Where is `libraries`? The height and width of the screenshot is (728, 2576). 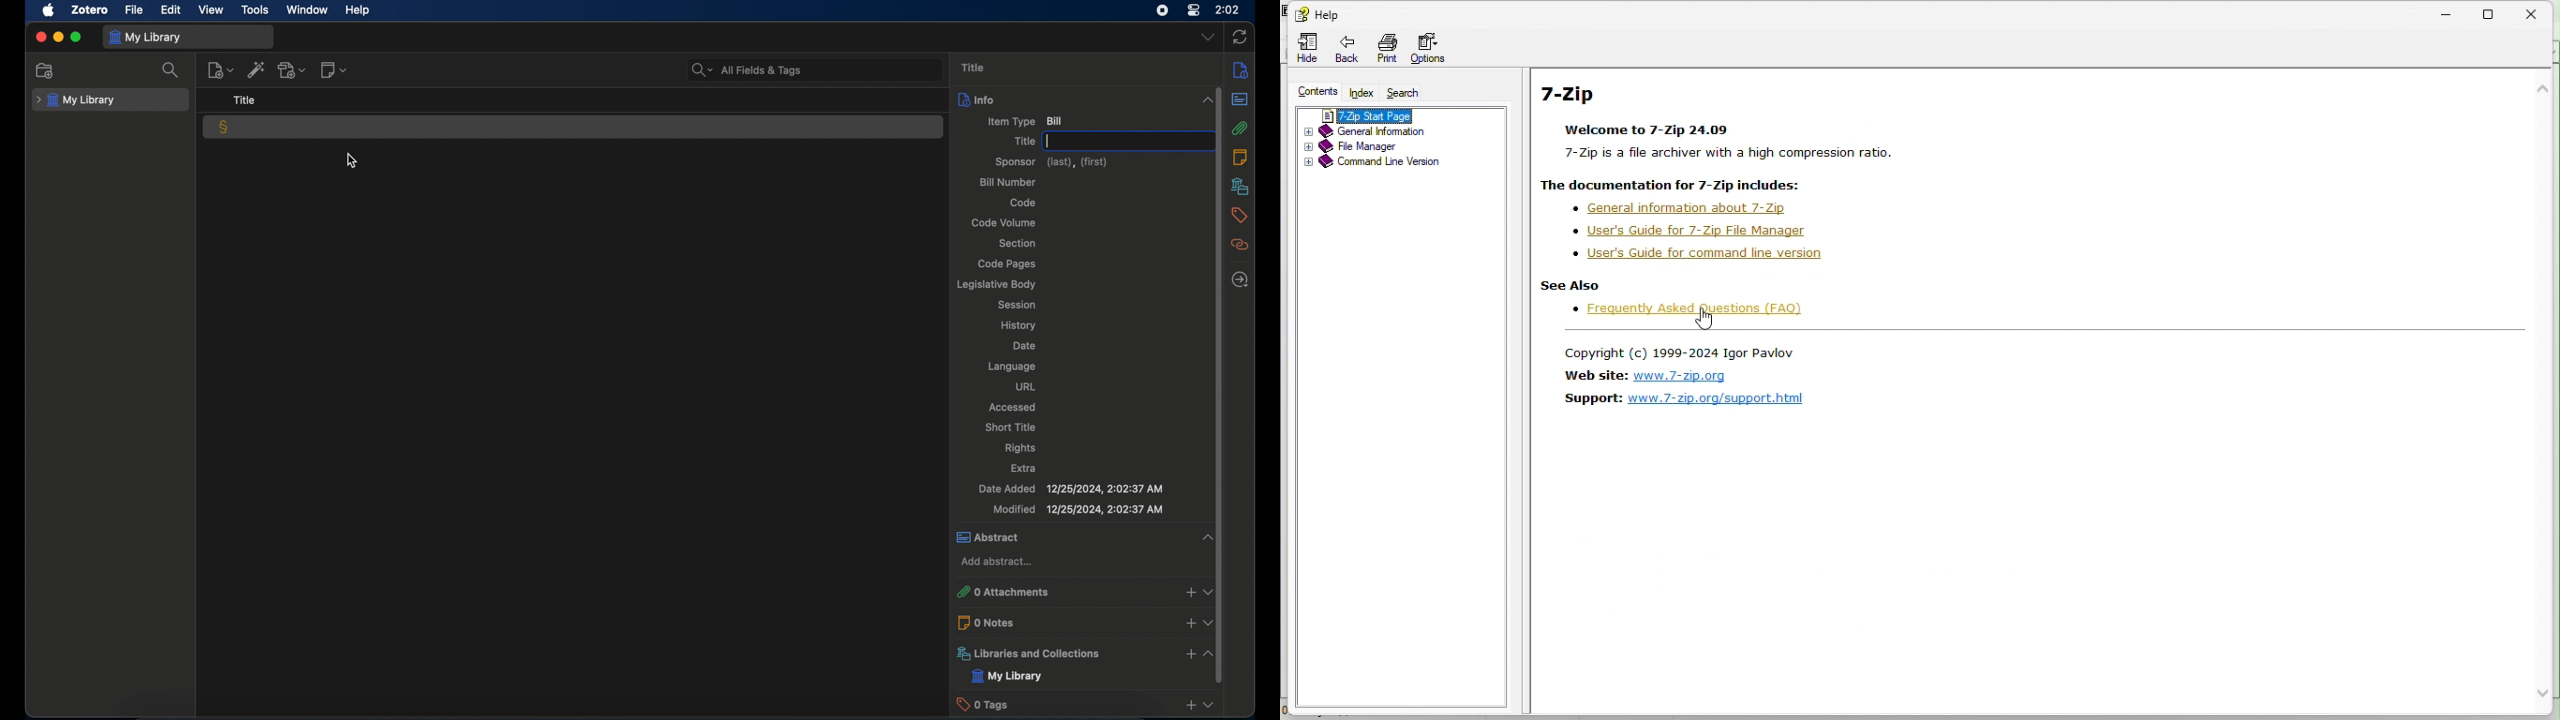
libraries is located at coordinates (1240, 186).